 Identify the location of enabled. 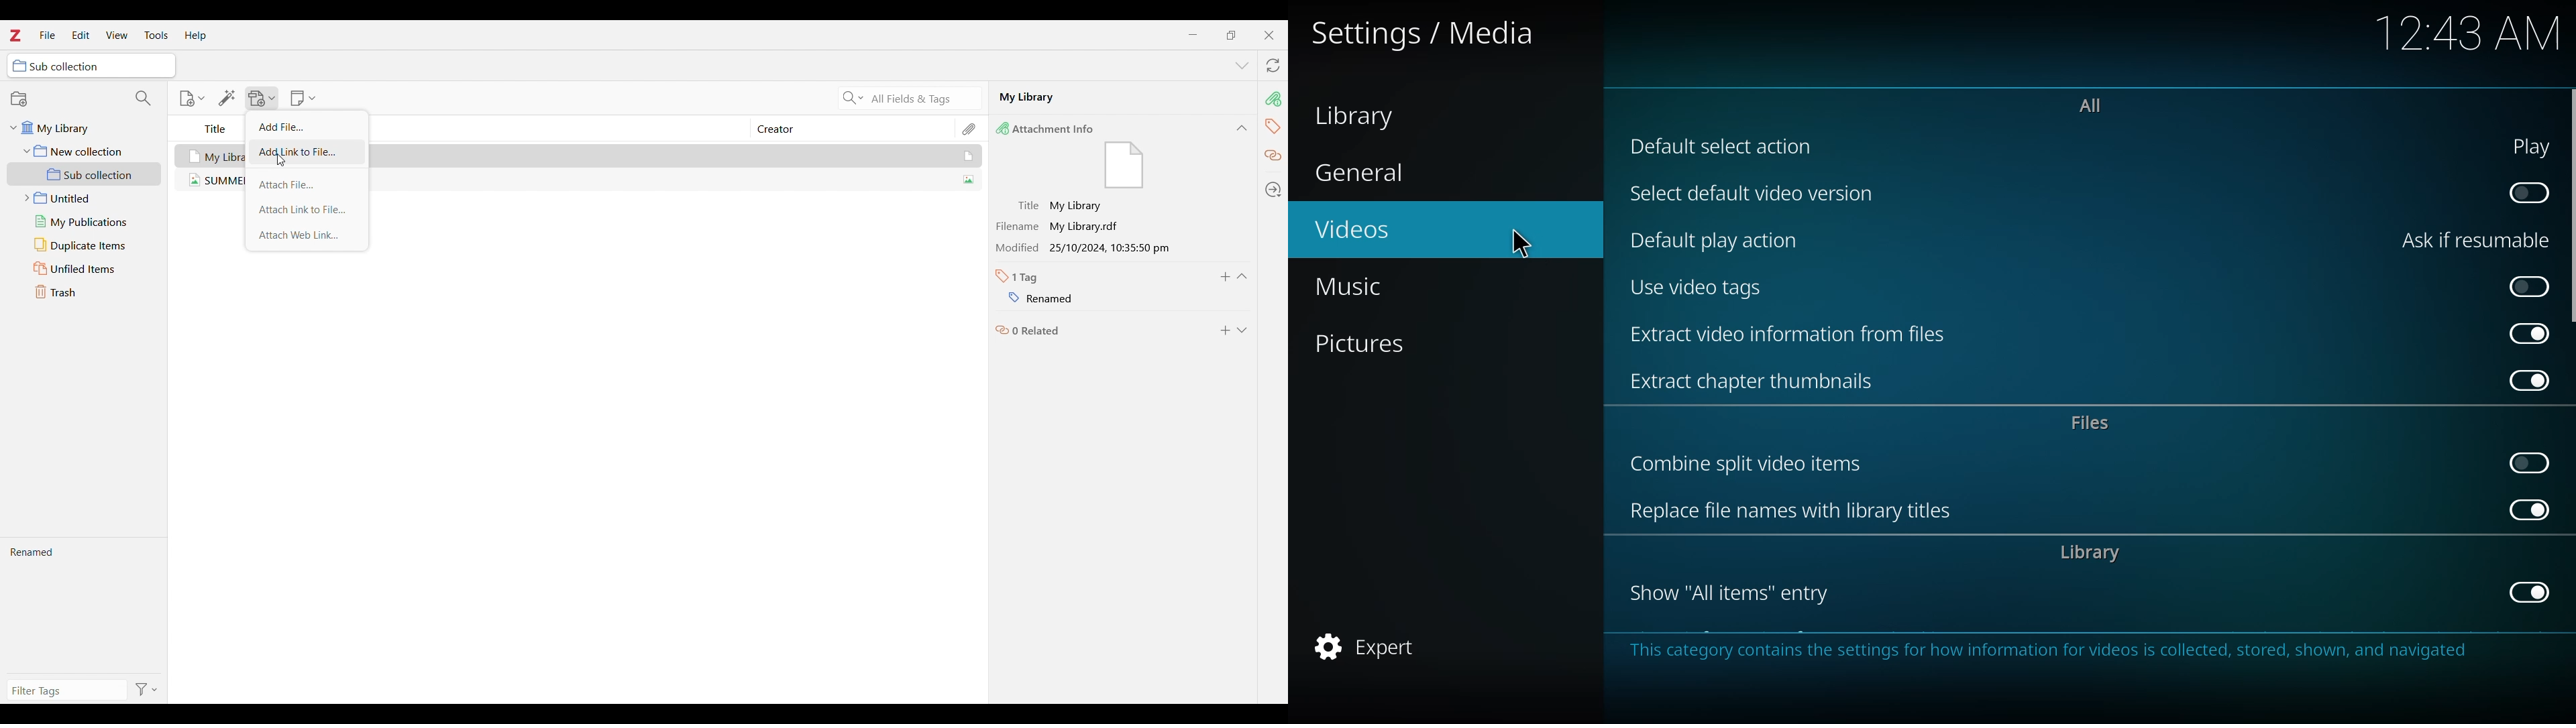
(2530, 592).